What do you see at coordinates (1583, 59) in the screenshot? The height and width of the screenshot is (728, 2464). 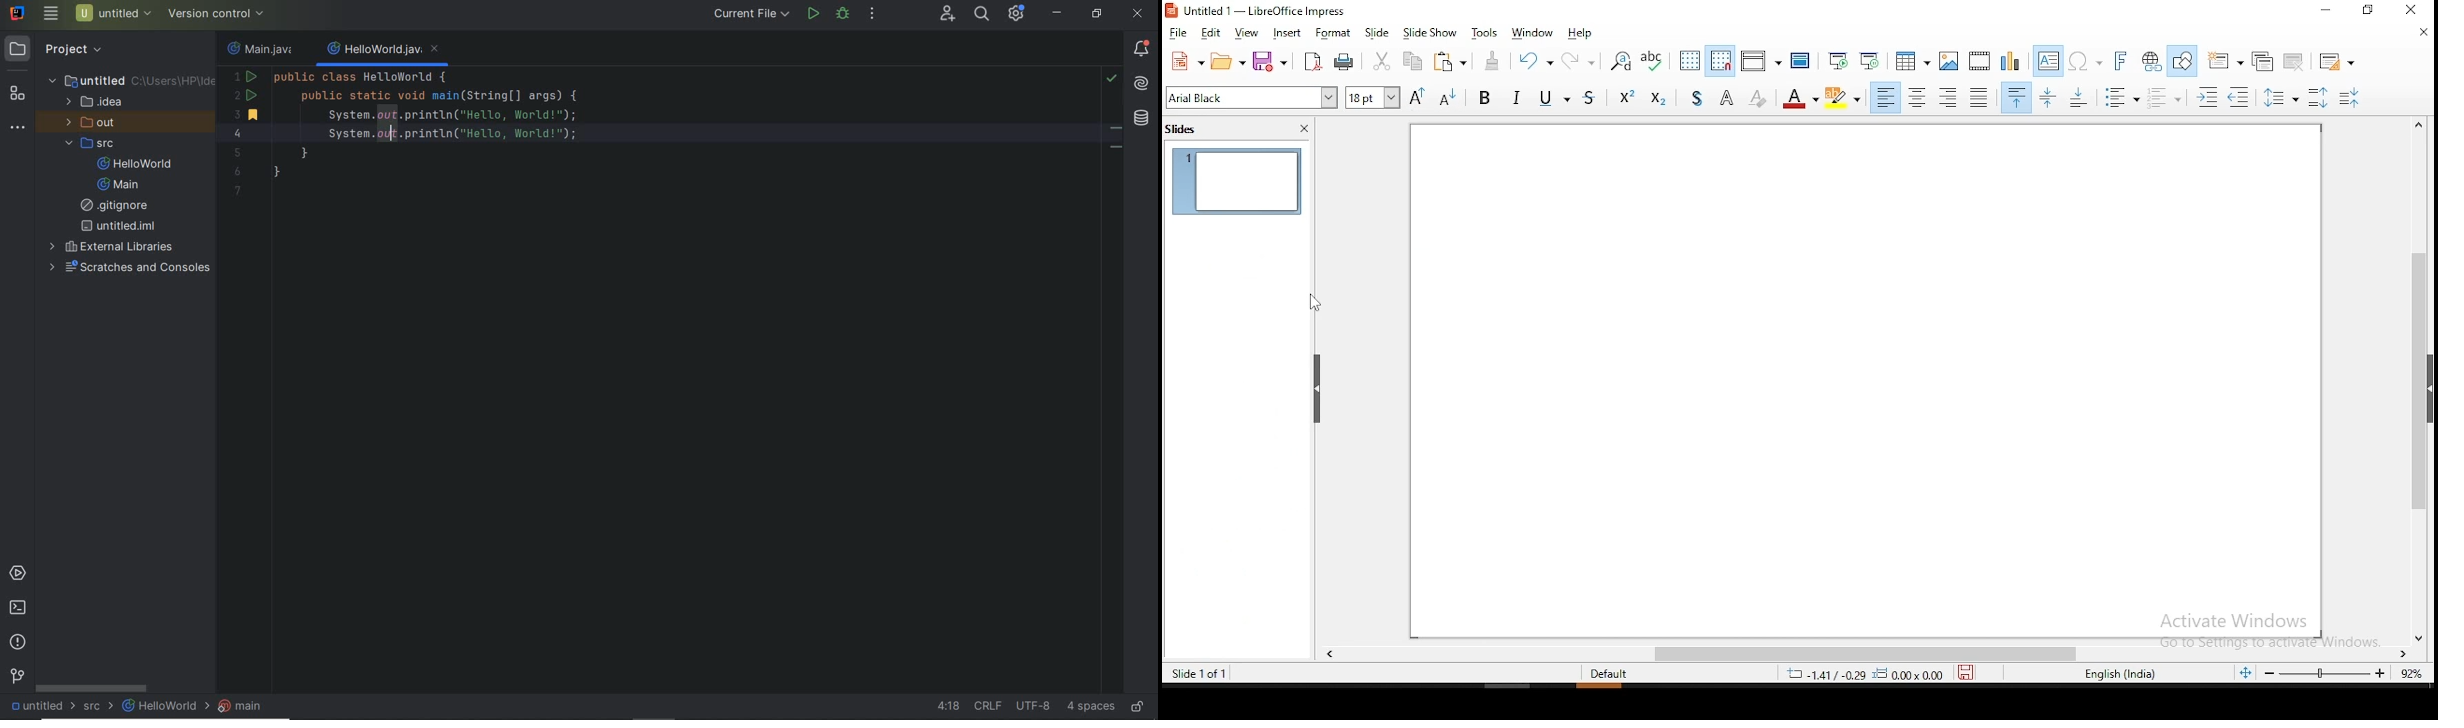 I see `redo` at bounding box center [1583, 59].